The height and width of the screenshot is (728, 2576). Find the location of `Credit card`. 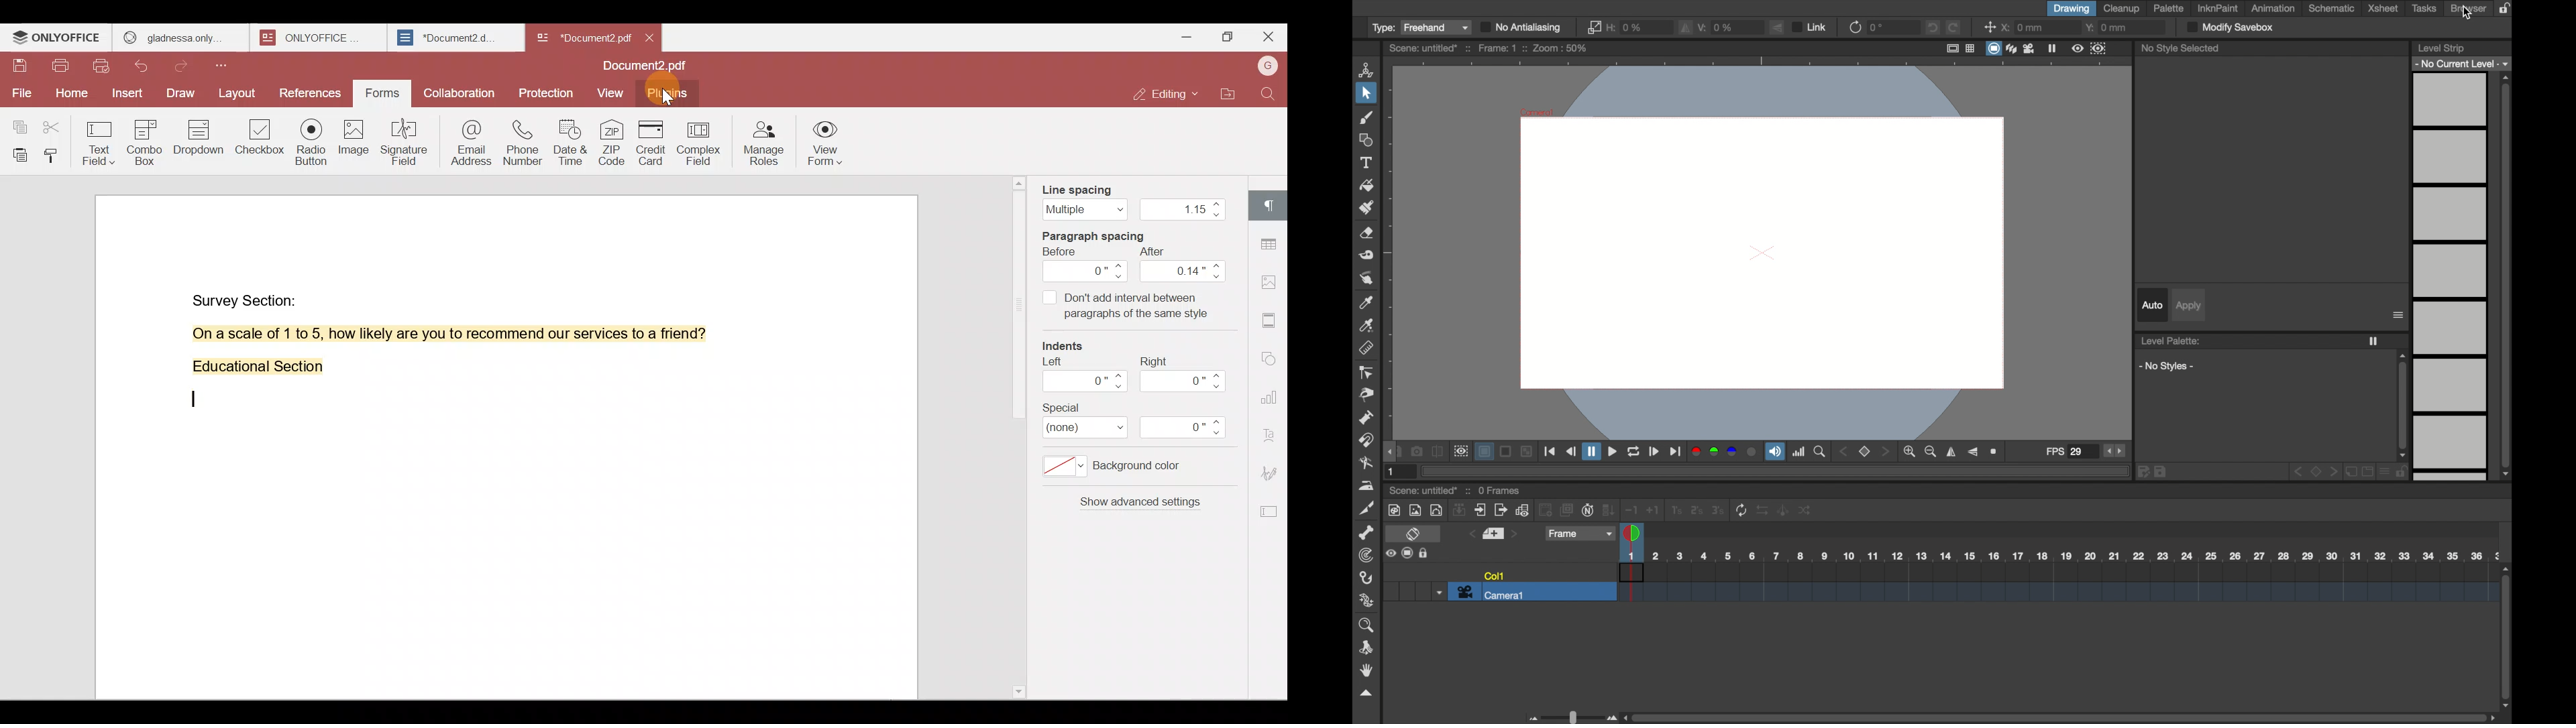

Credit card is located at coordinates (655, 143).